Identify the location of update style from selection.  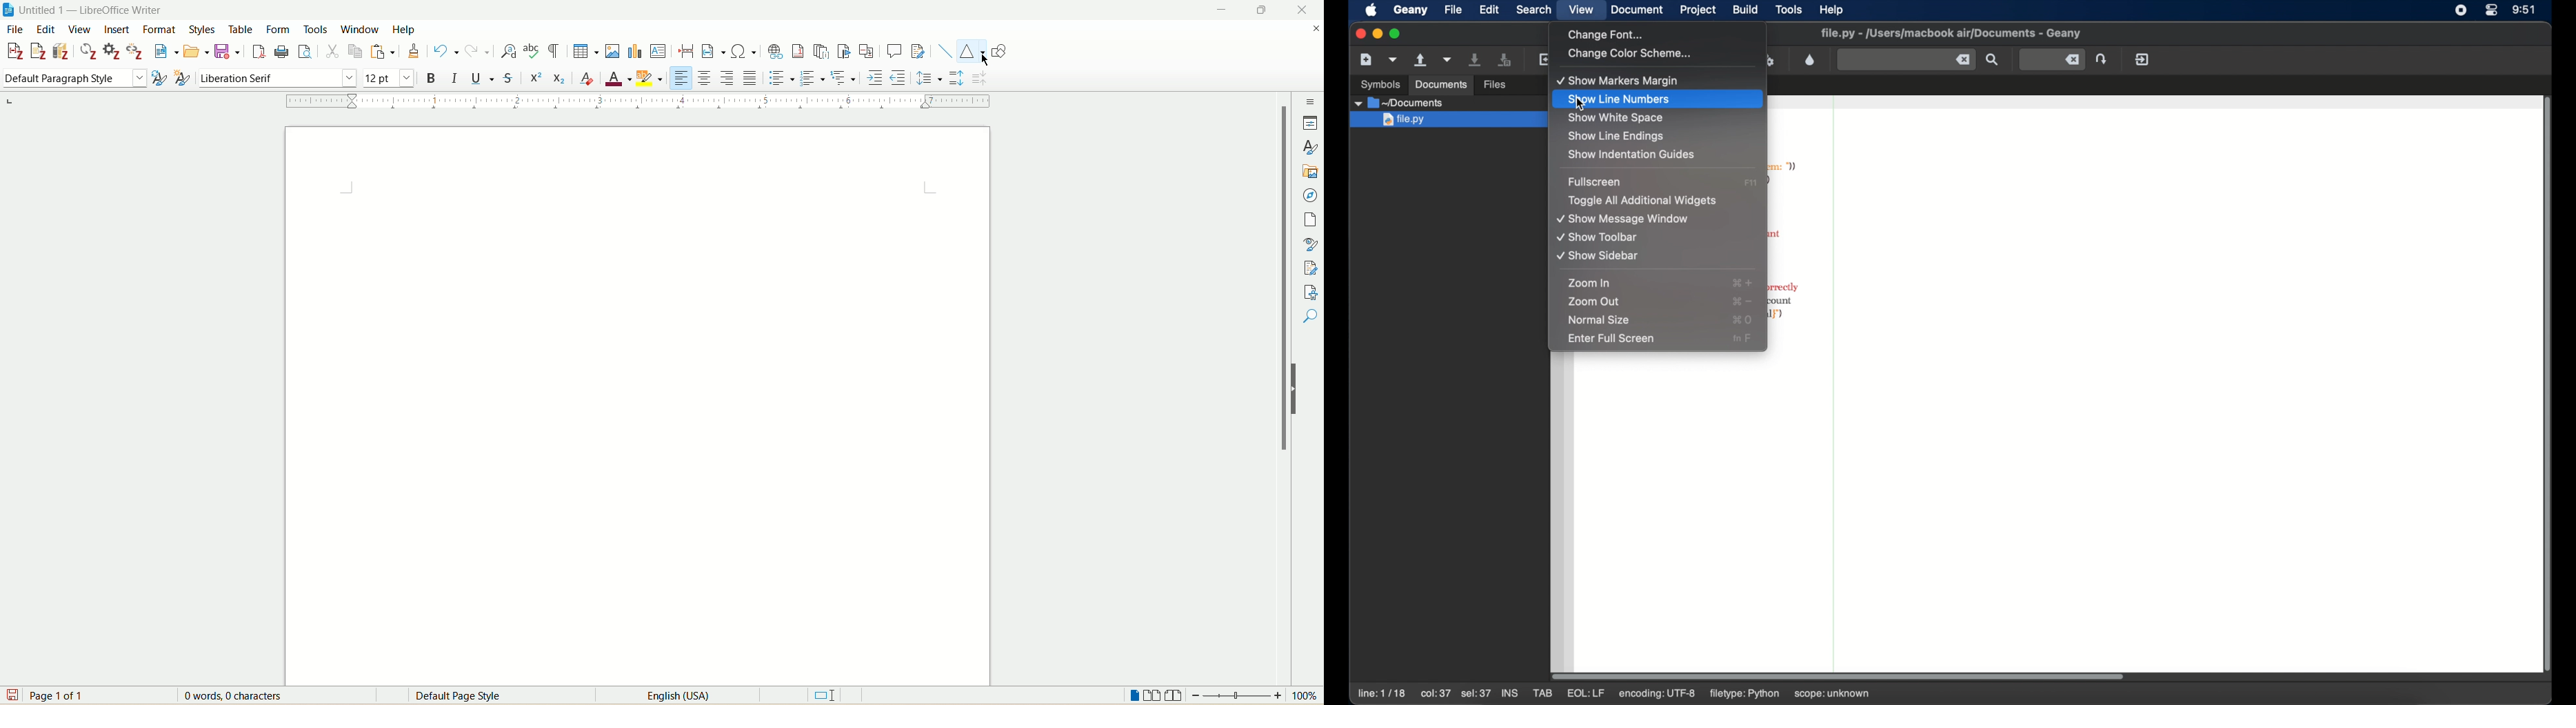
(159, 77).